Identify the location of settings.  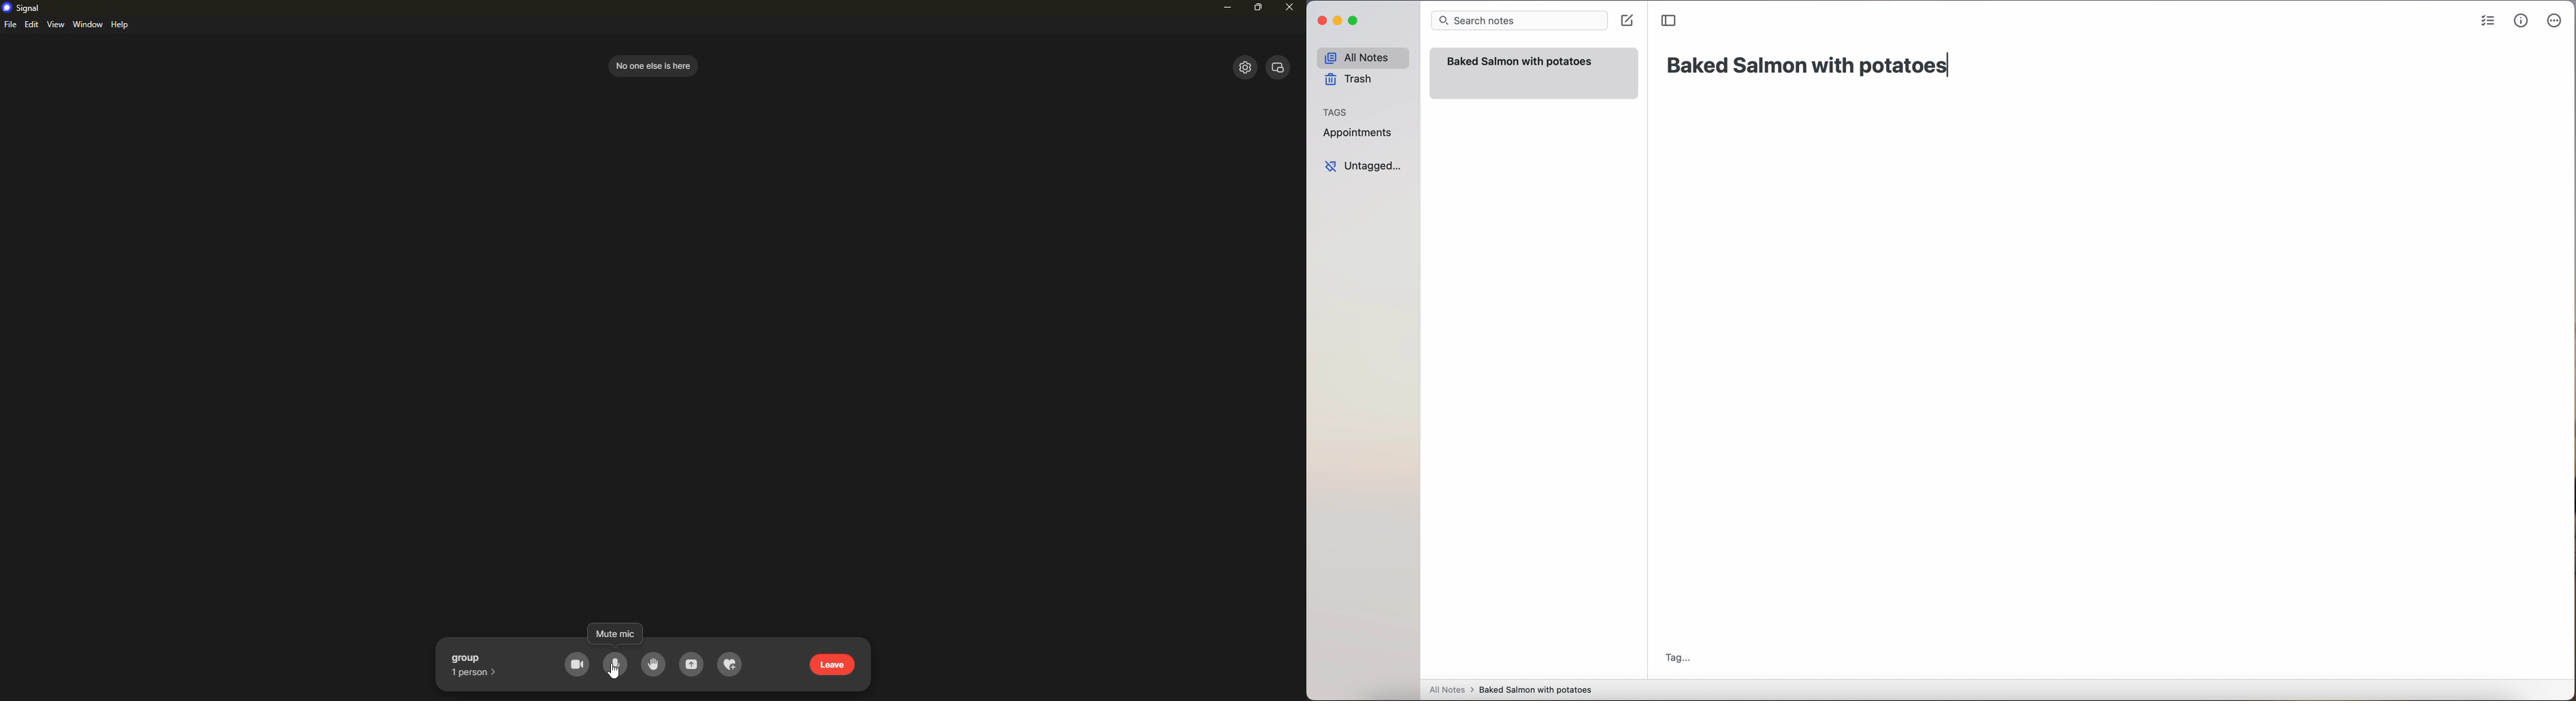
(1243, 67).